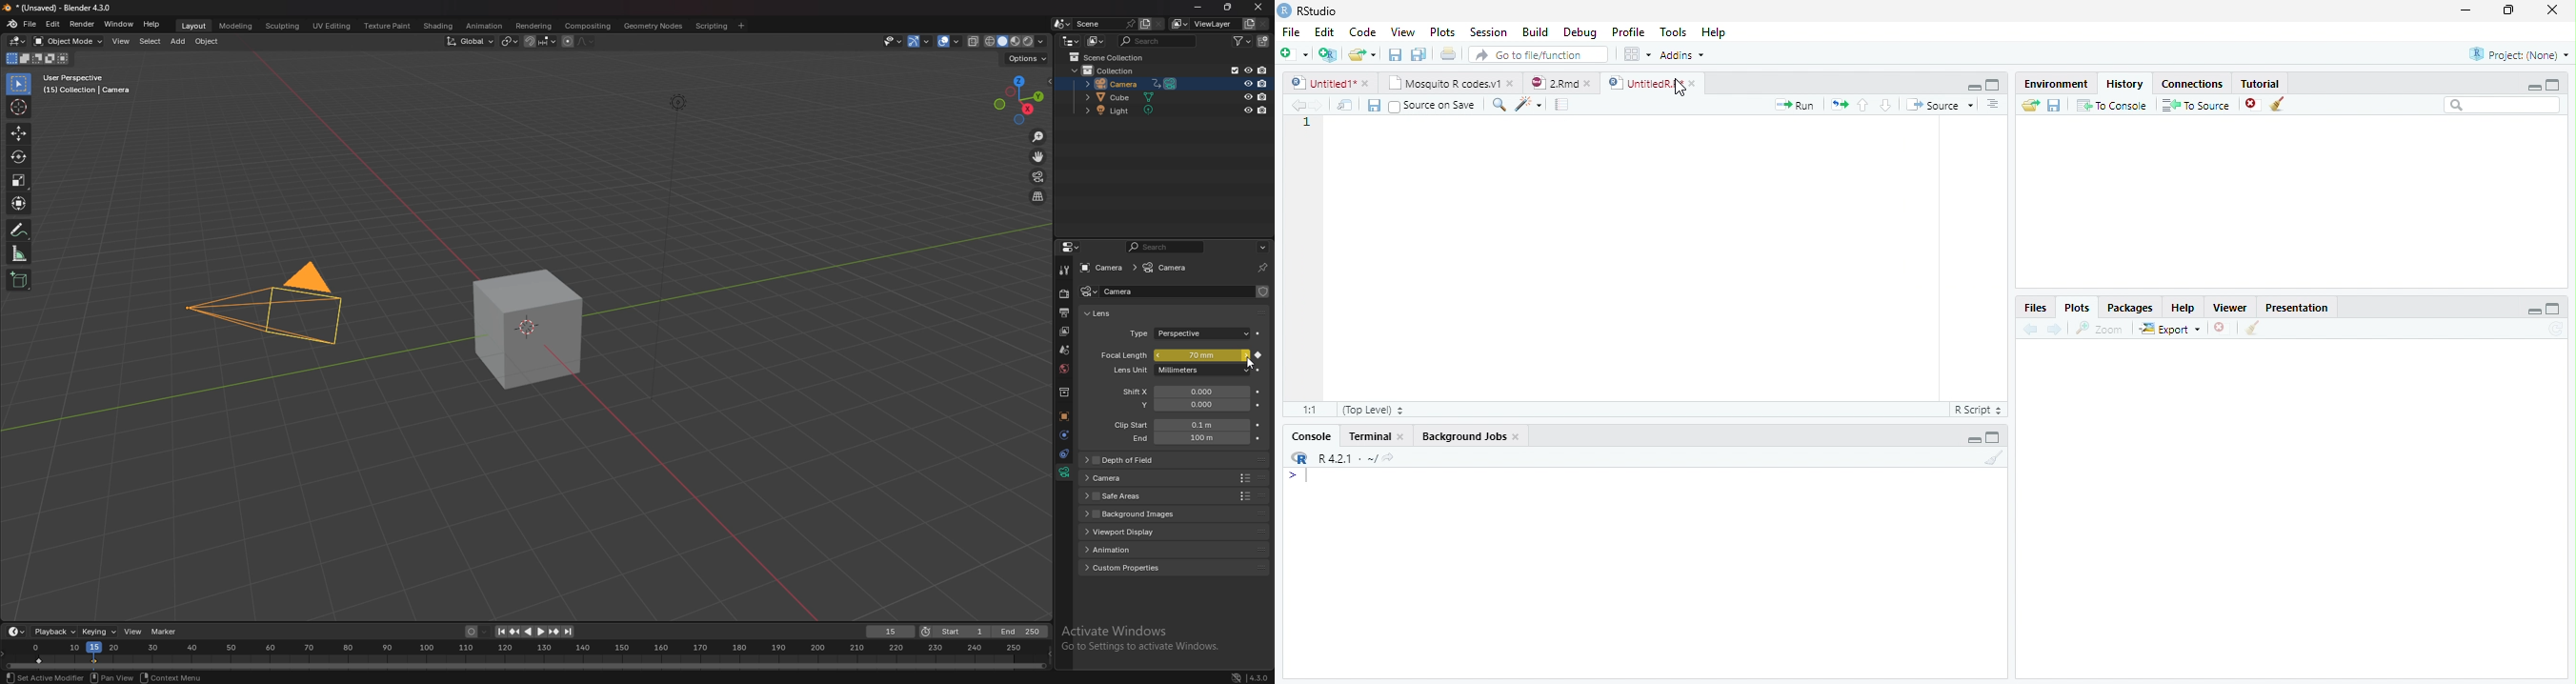  Describe the element at coordinates (1652, 83) in the screenshot. I see `Untitled R*` at that location.